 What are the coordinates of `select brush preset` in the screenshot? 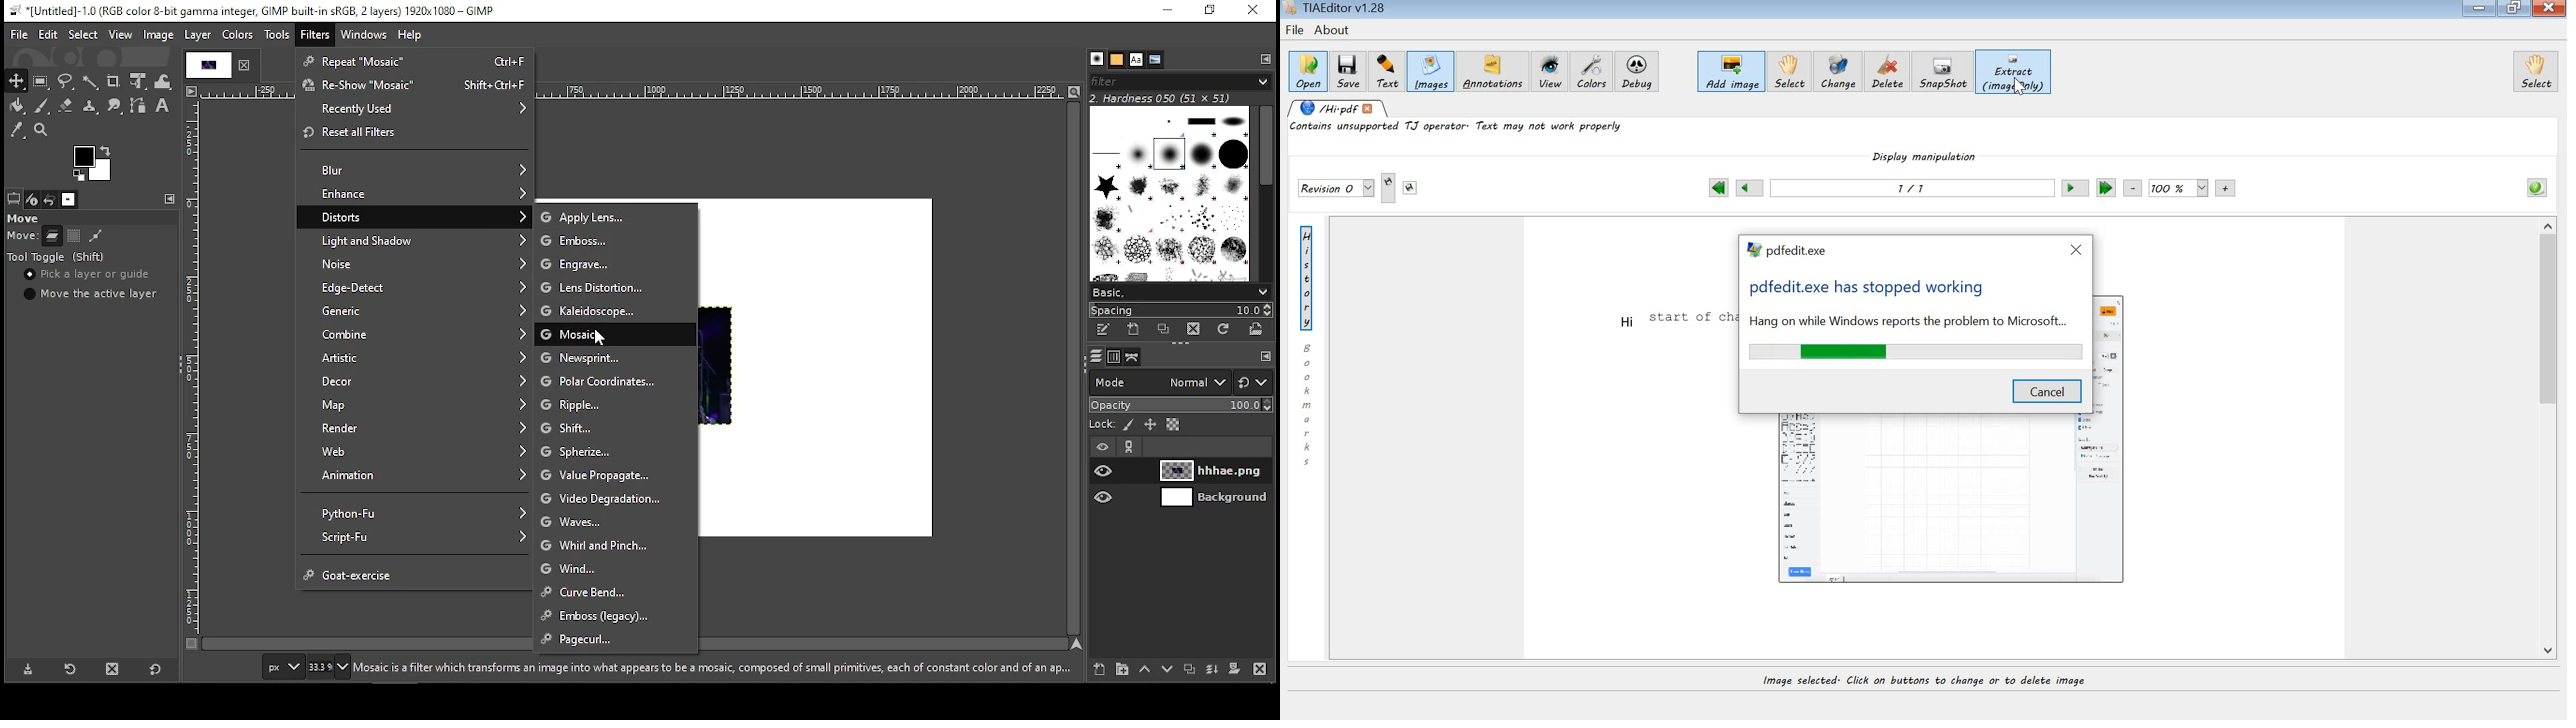 It's located at (1180, 291).